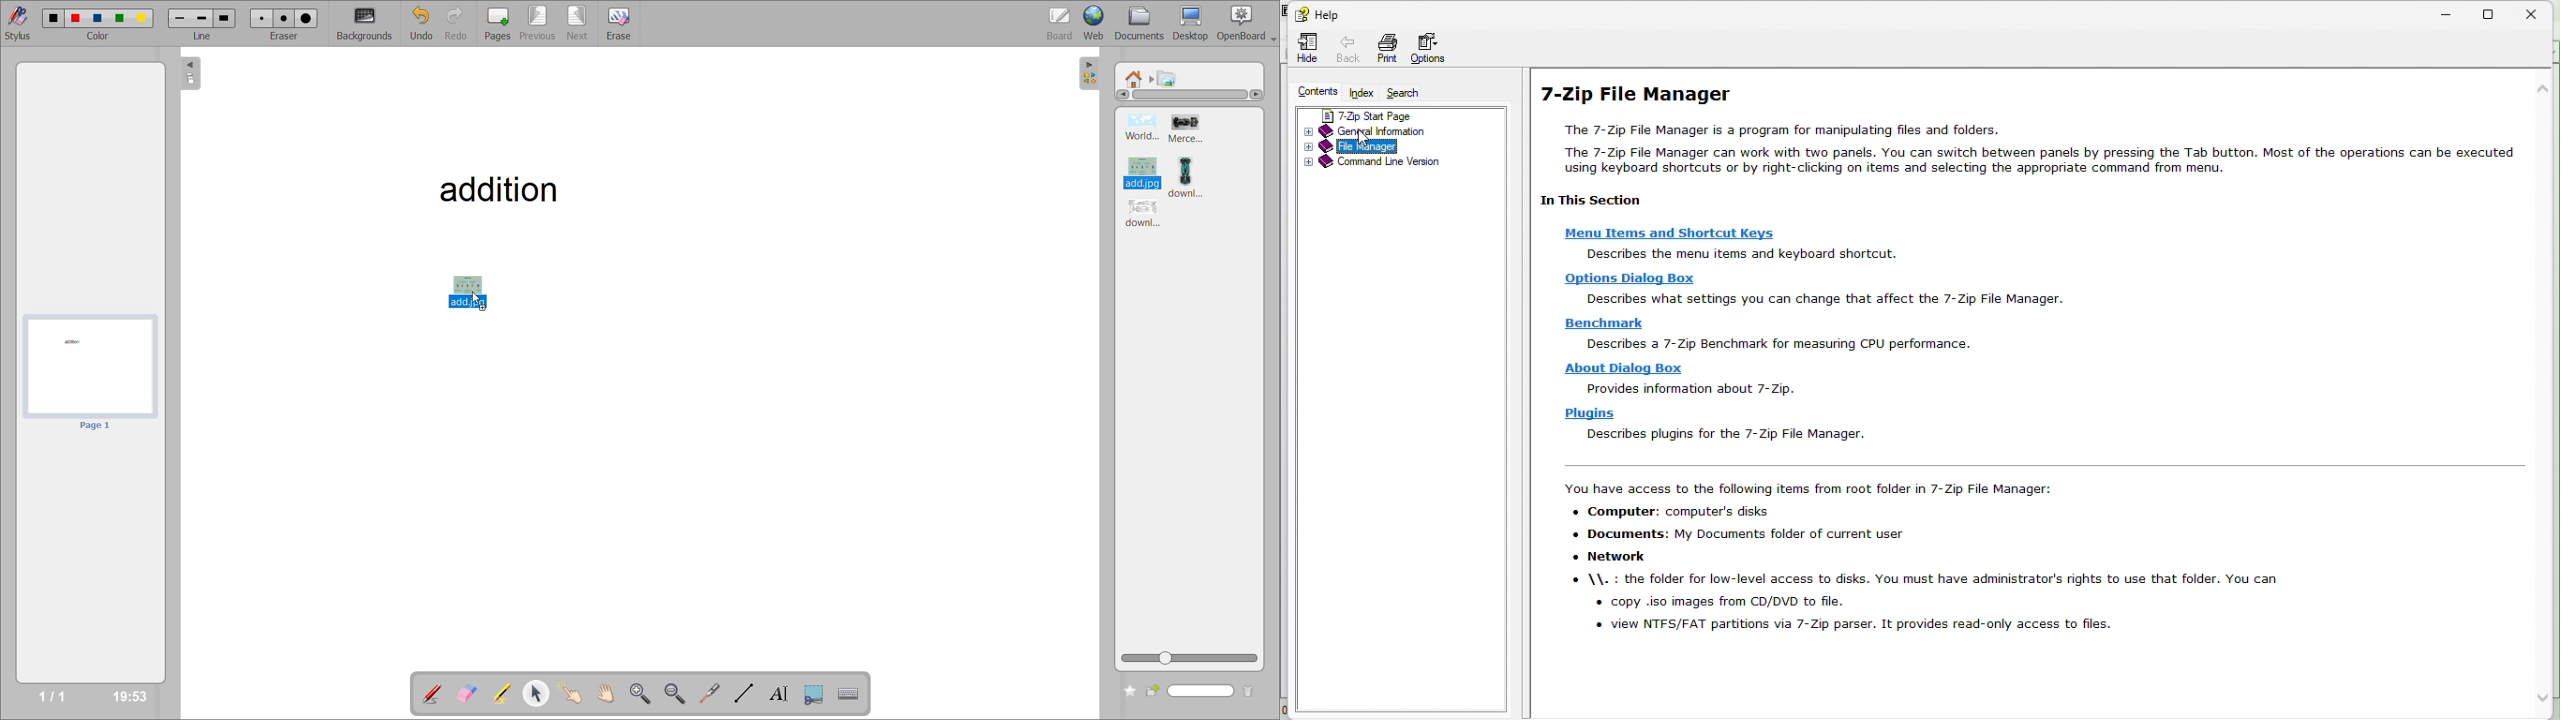 This screenshot has width=2576, height=728. What do you see at coordinates (1187, 95) in the screenshot?
I see `horizontal scroll bar` at bounding box center [1187, 95].